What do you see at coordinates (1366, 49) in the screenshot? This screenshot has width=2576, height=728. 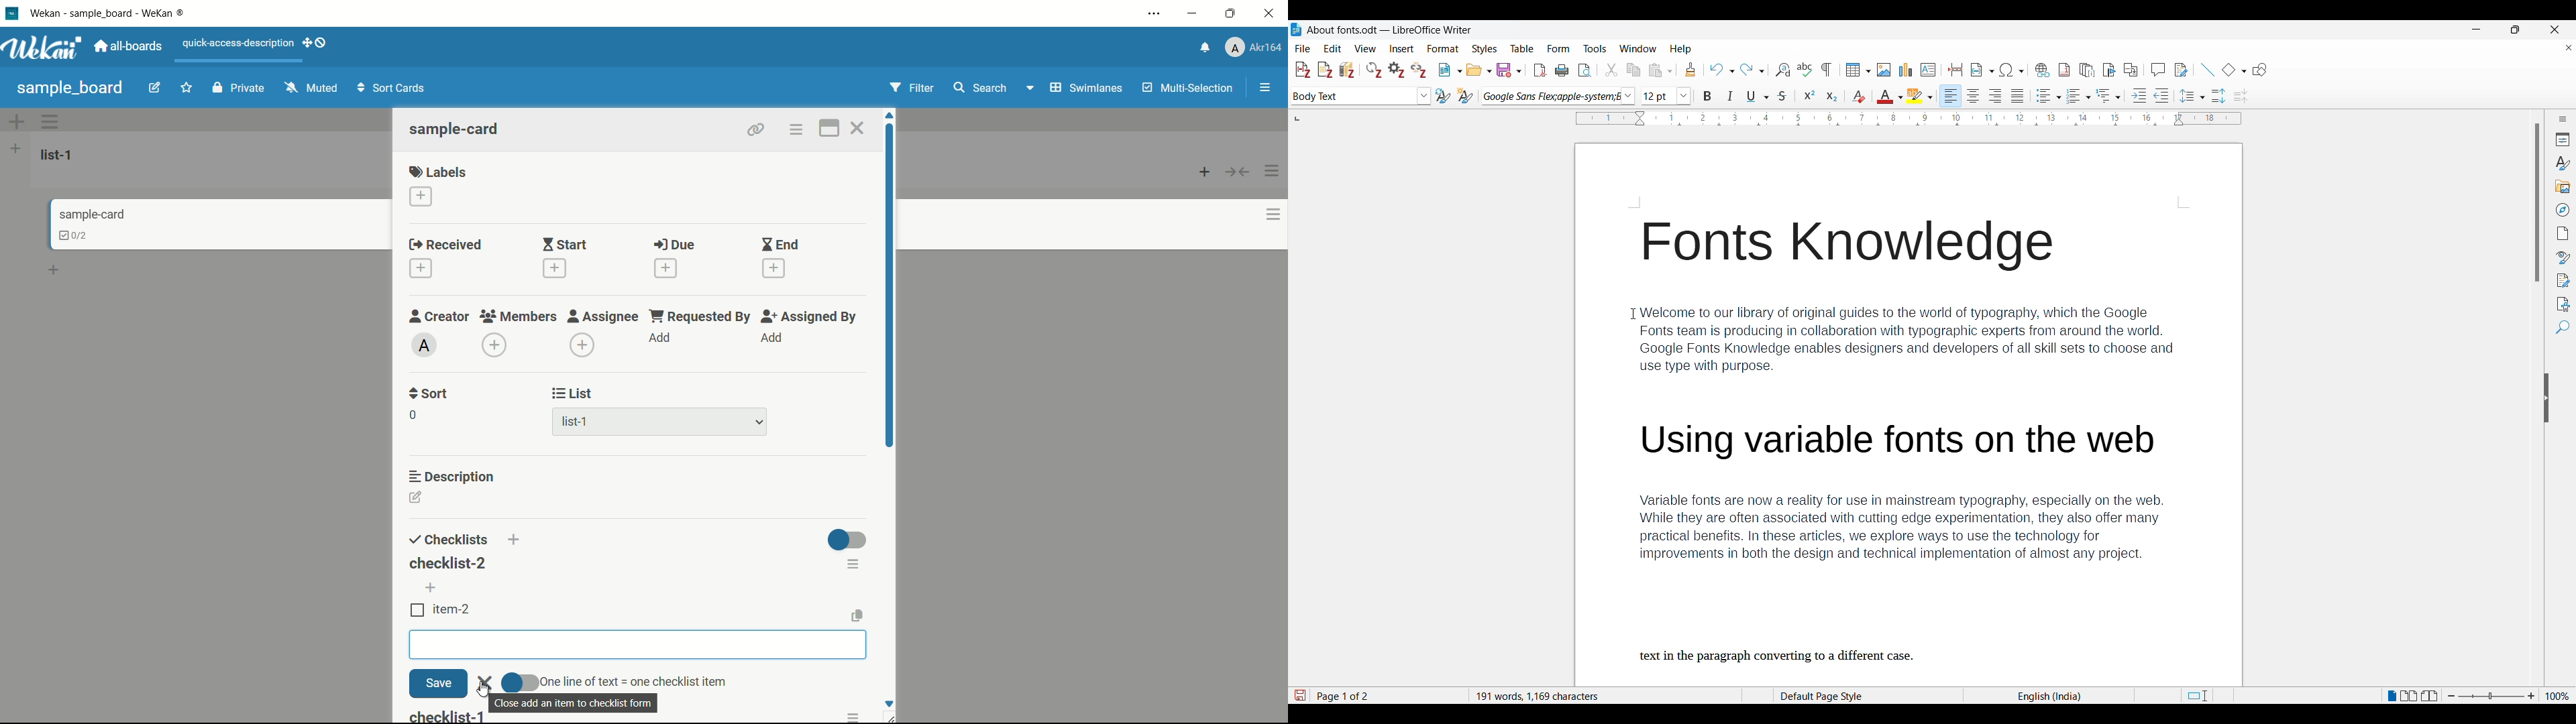 I see `View menu` at bounding box center [1366, 49].